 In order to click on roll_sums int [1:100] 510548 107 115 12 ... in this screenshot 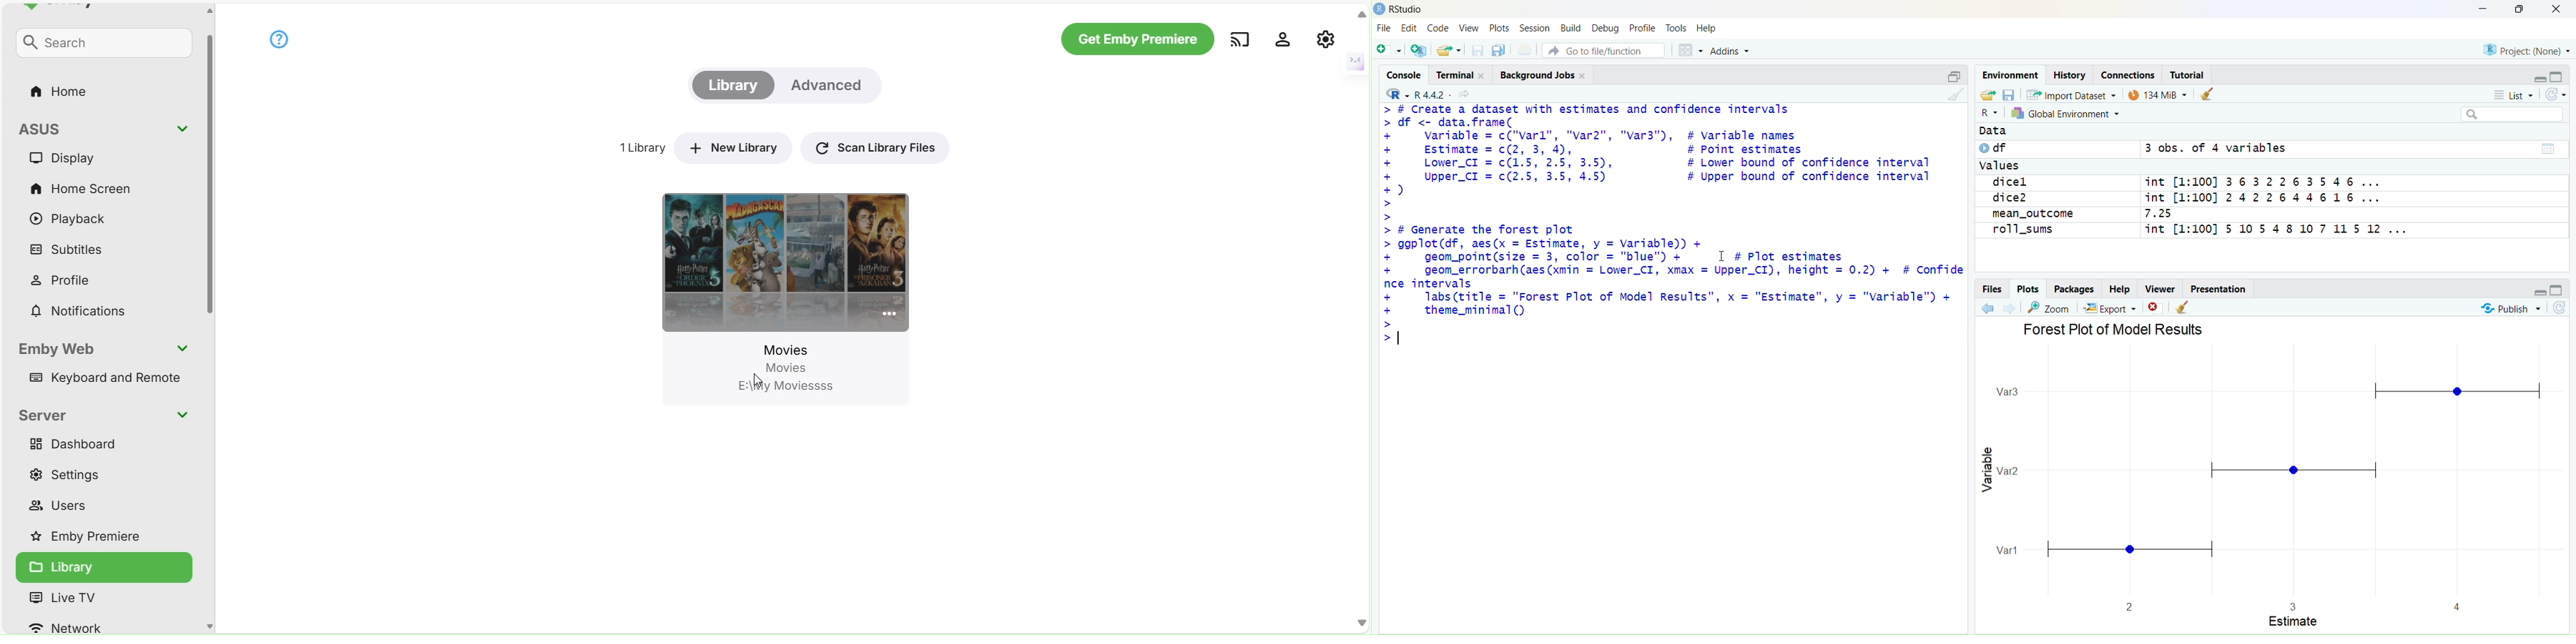, I will do `click(2197, 230)`.